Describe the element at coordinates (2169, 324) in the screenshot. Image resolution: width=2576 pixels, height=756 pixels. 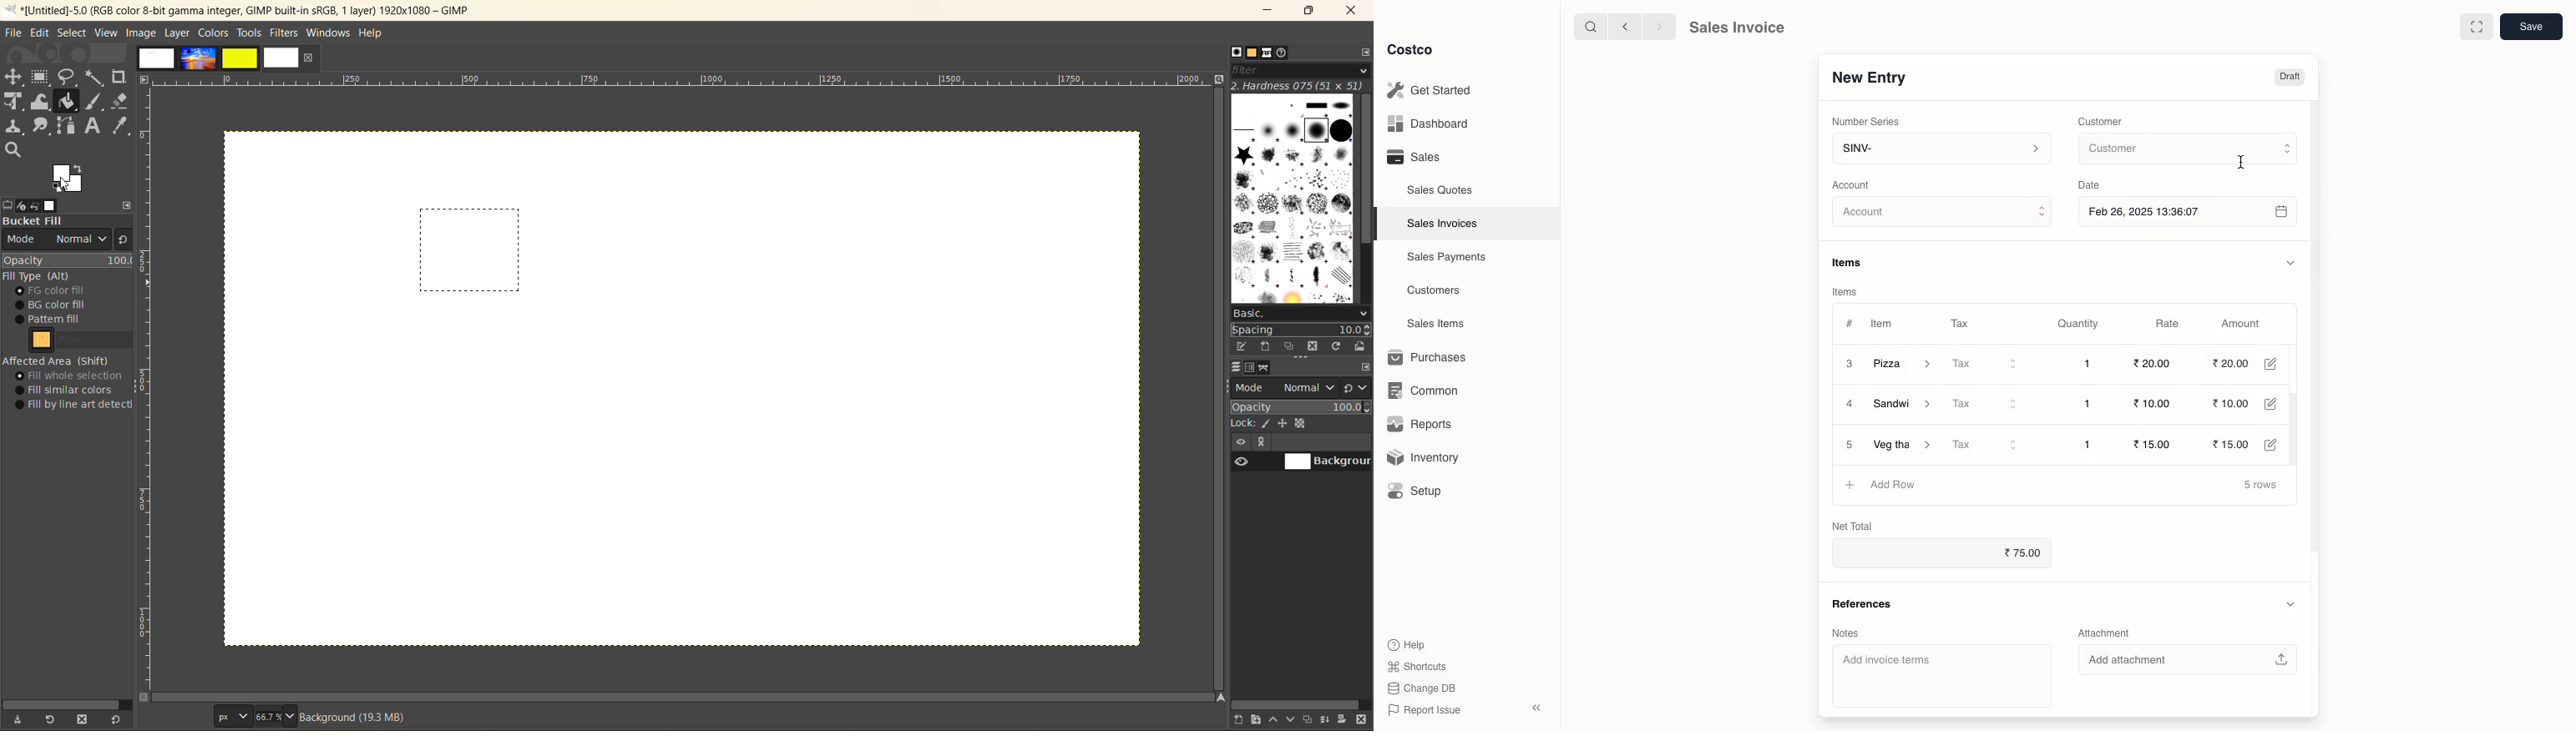
I see `Rate` at that location.